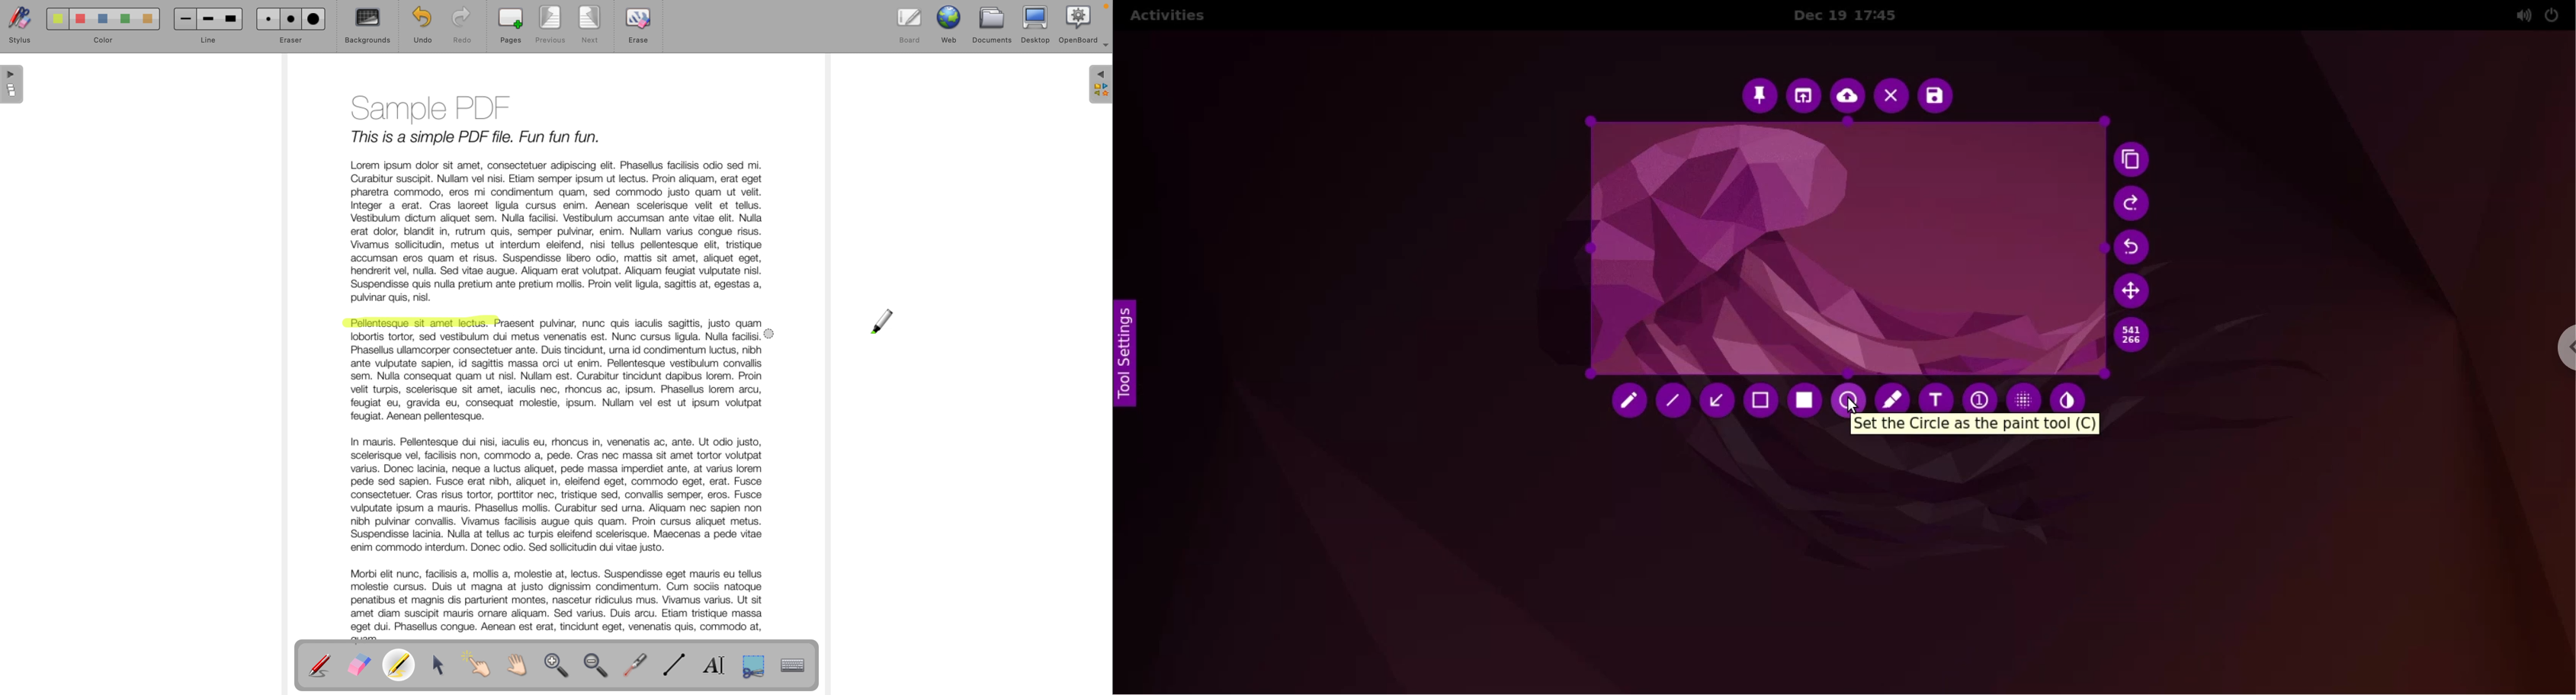 The height and width of the screenshot is (700, 2576). What do you see at coordinates (368, 26) in the screenshot?
I see `backgrounds` at bounding box center [368, 26].